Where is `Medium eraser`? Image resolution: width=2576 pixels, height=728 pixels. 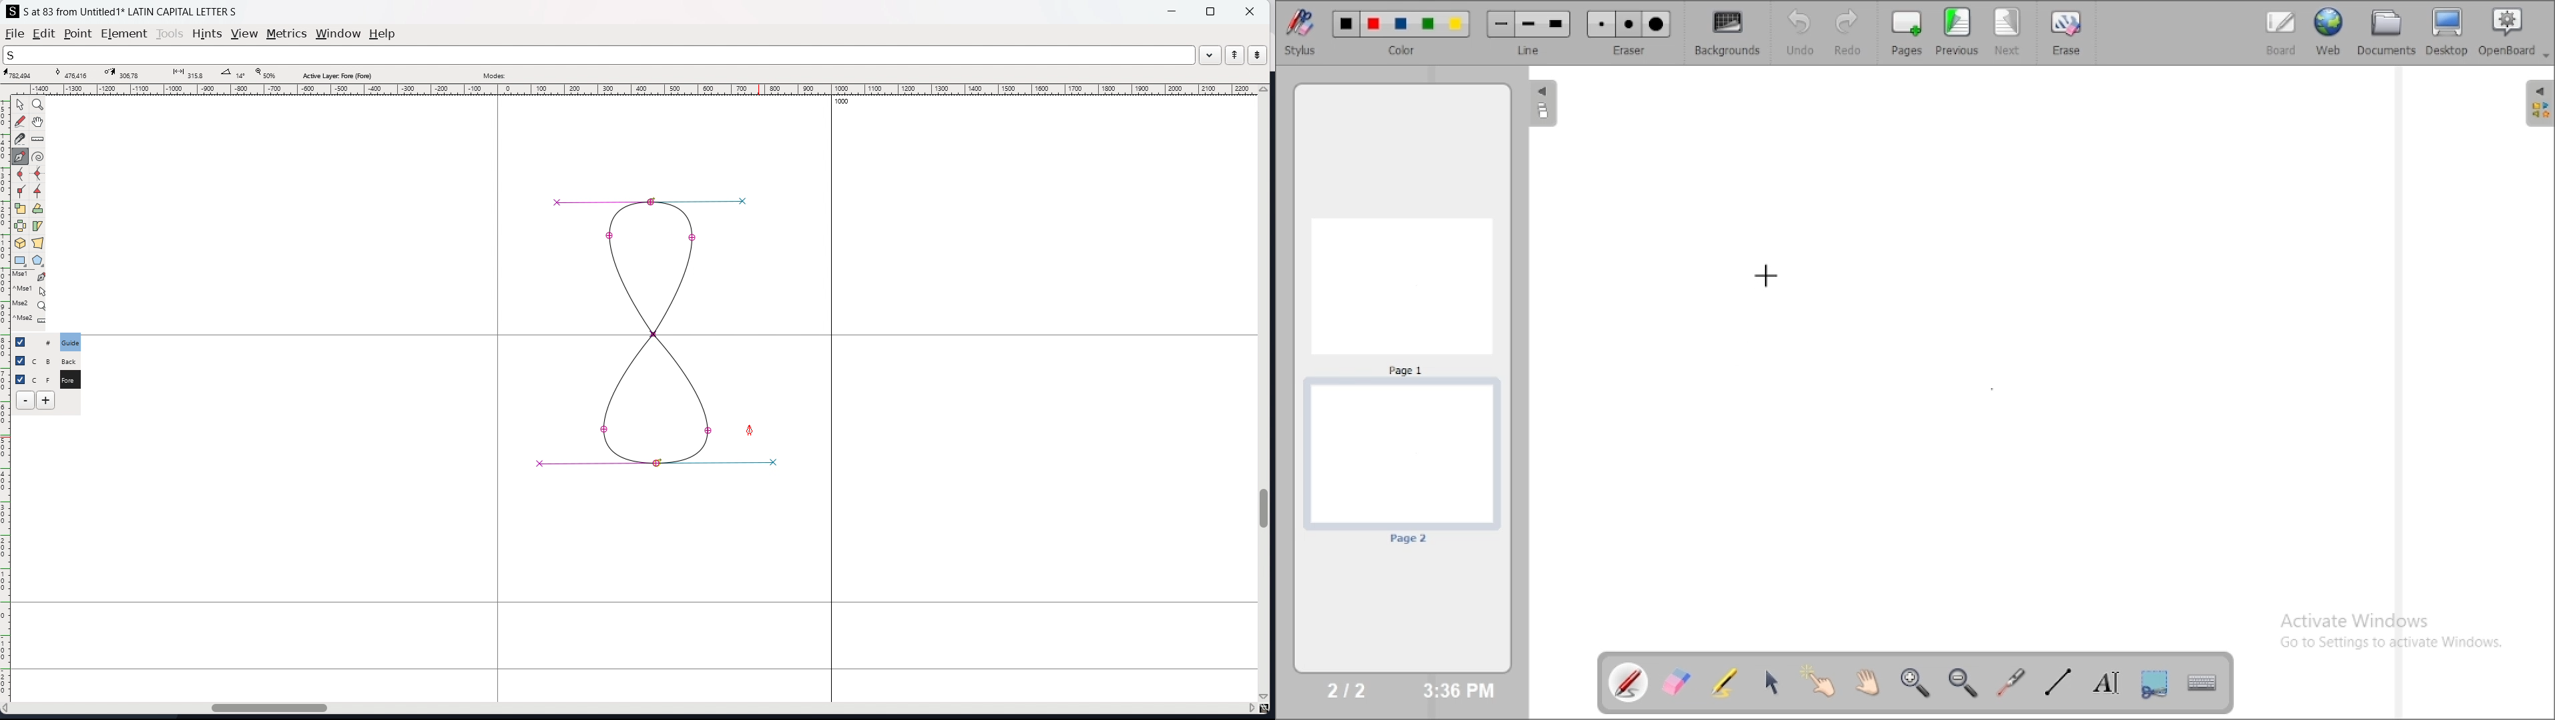
Medium eraser is located at coordinates (1629, 25).